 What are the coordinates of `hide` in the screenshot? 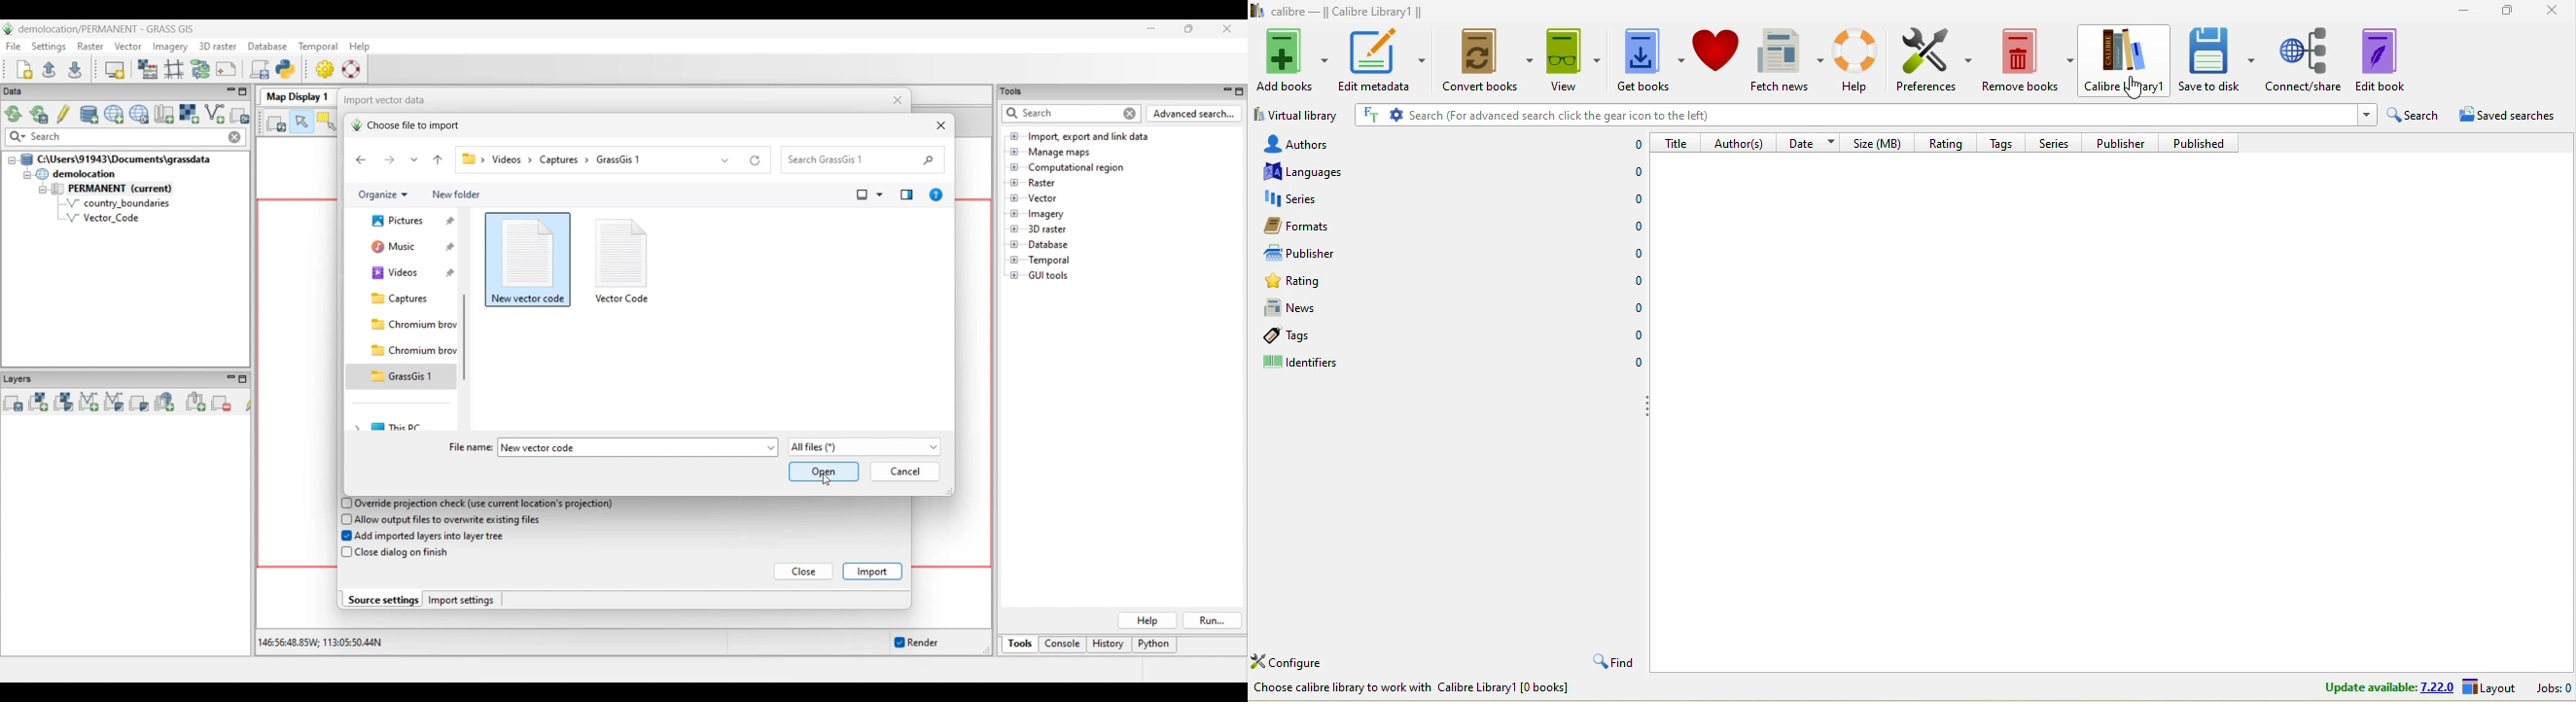 It's located at (1646, 407).